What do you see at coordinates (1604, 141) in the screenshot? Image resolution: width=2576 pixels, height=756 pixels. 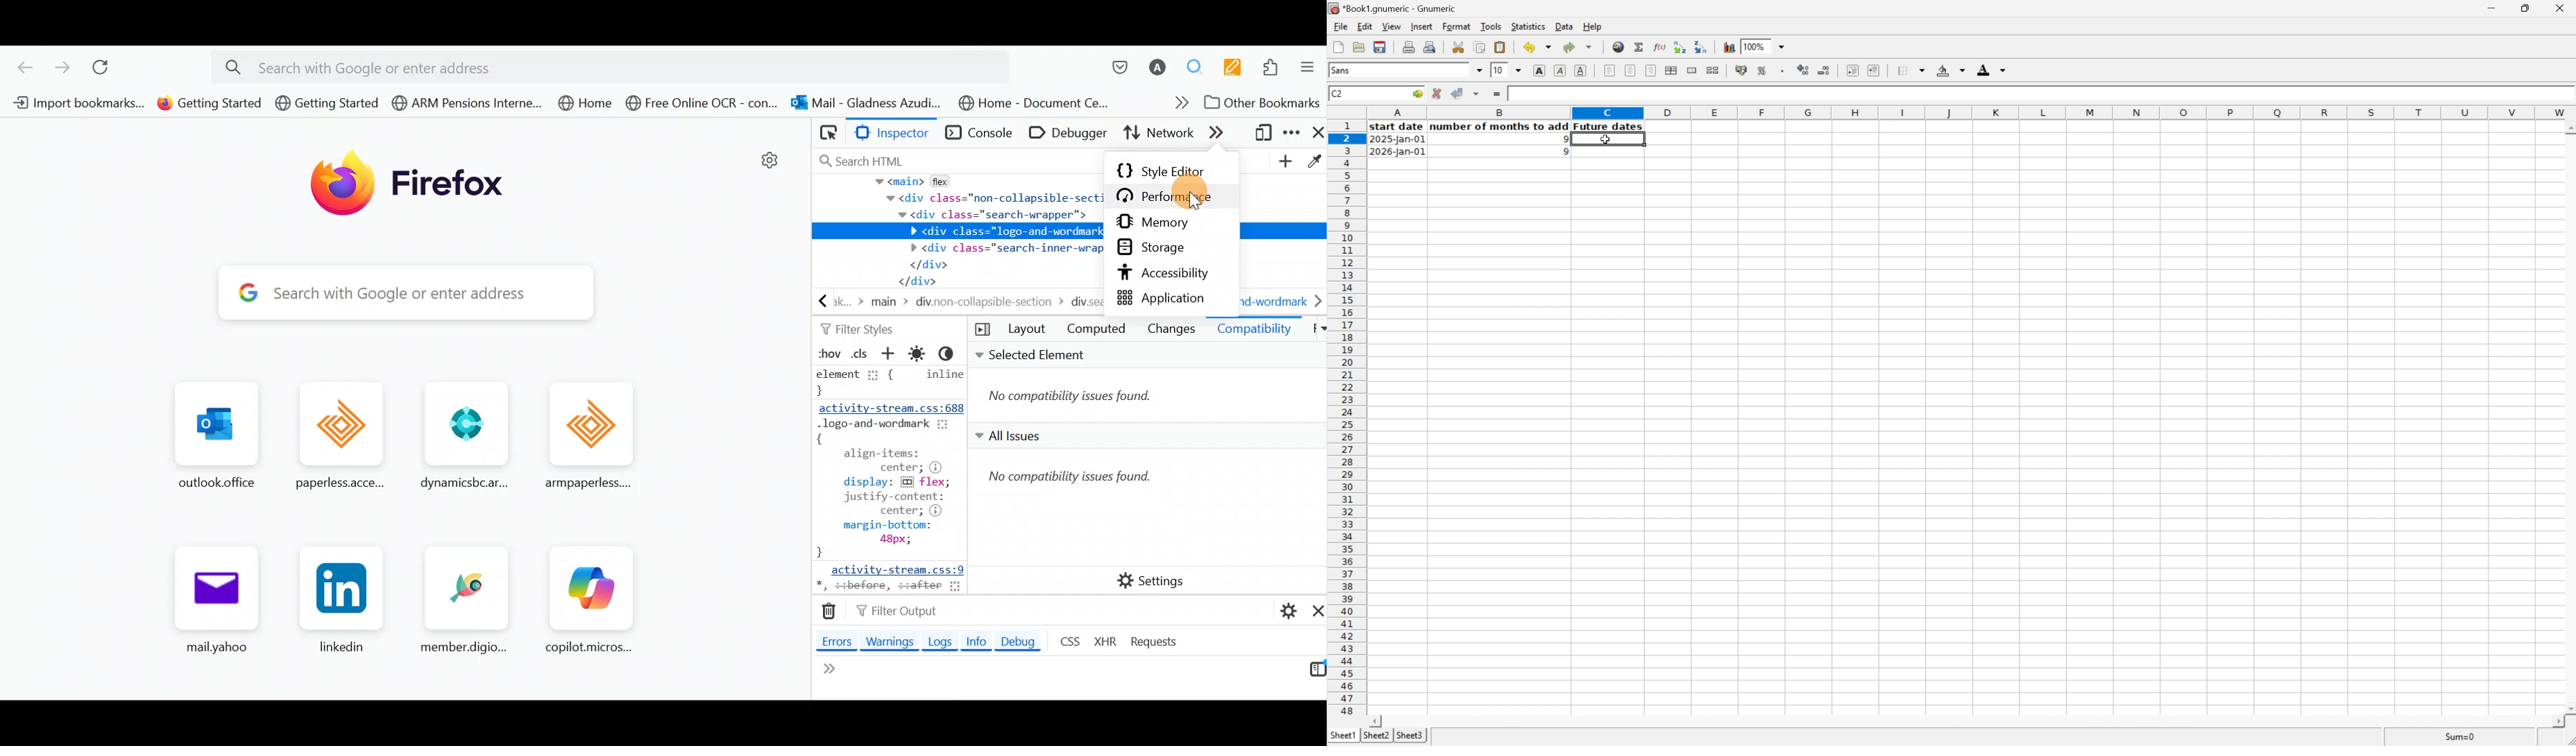 I see `cursor` at bounding box center [1604, 141].